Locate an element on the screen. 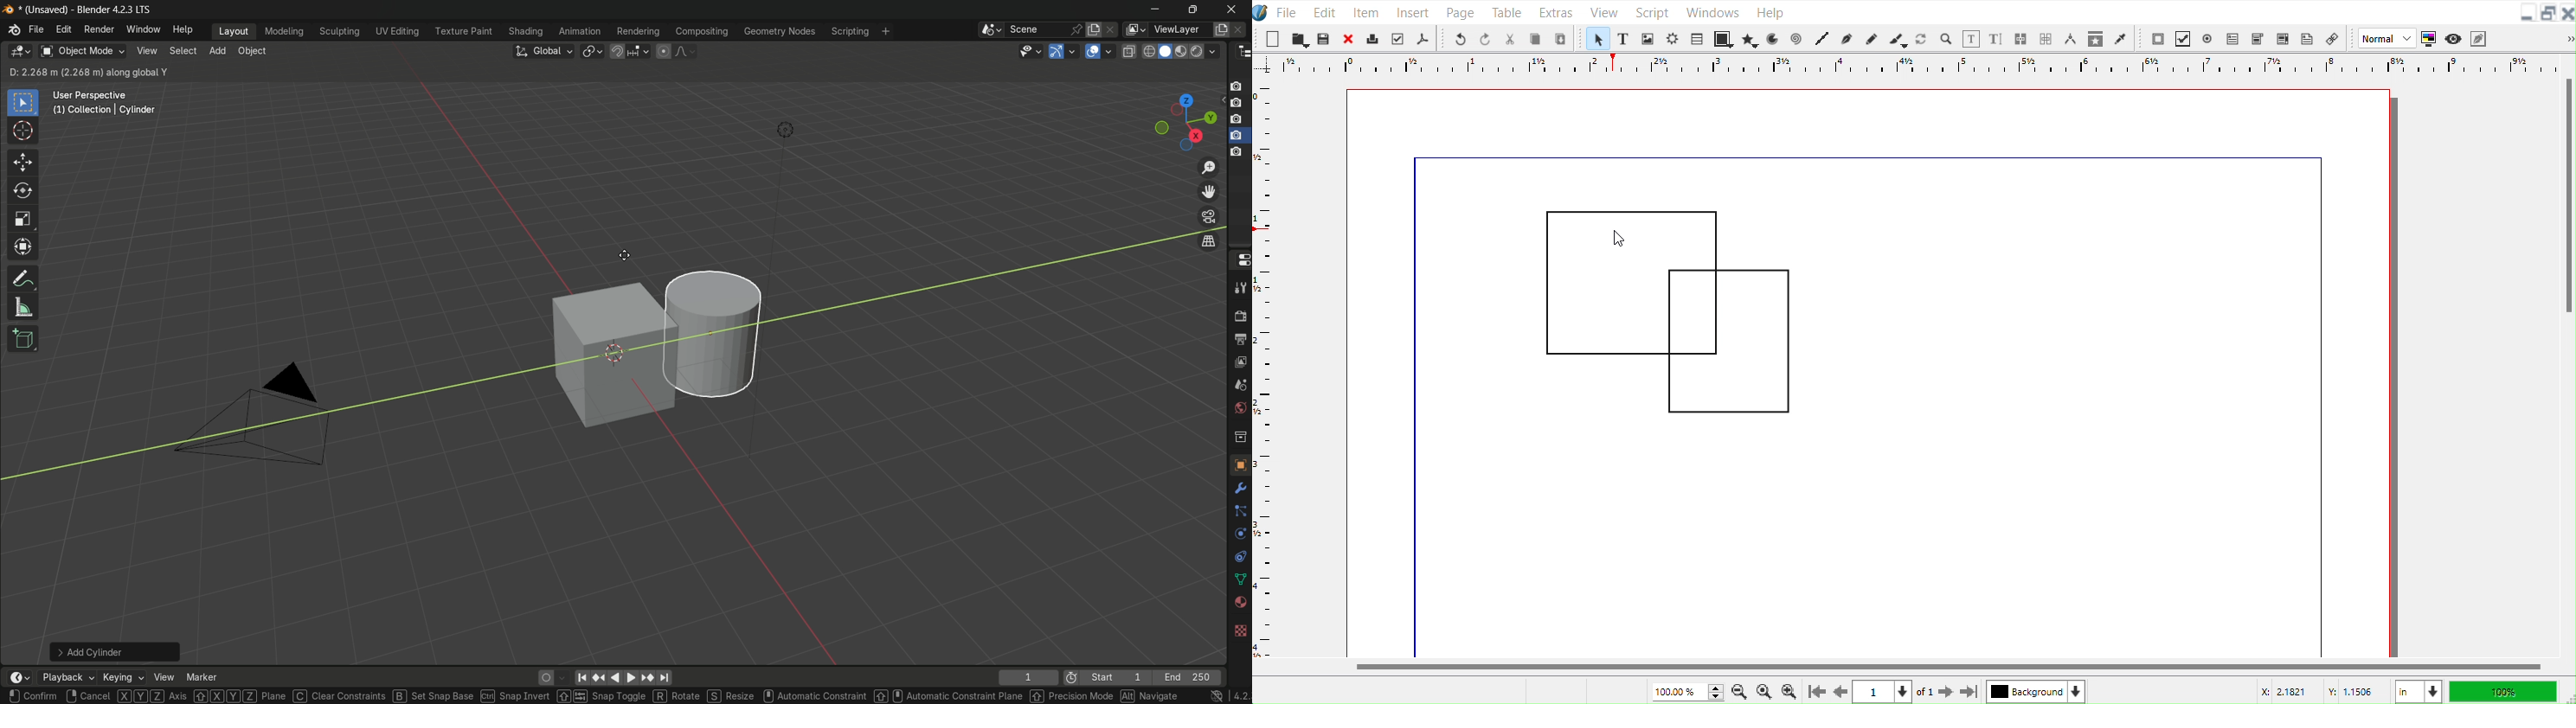 The width and height of the screenshot is (2576, 728). Y Co-ordinate is located at coordinates (2355, 693).